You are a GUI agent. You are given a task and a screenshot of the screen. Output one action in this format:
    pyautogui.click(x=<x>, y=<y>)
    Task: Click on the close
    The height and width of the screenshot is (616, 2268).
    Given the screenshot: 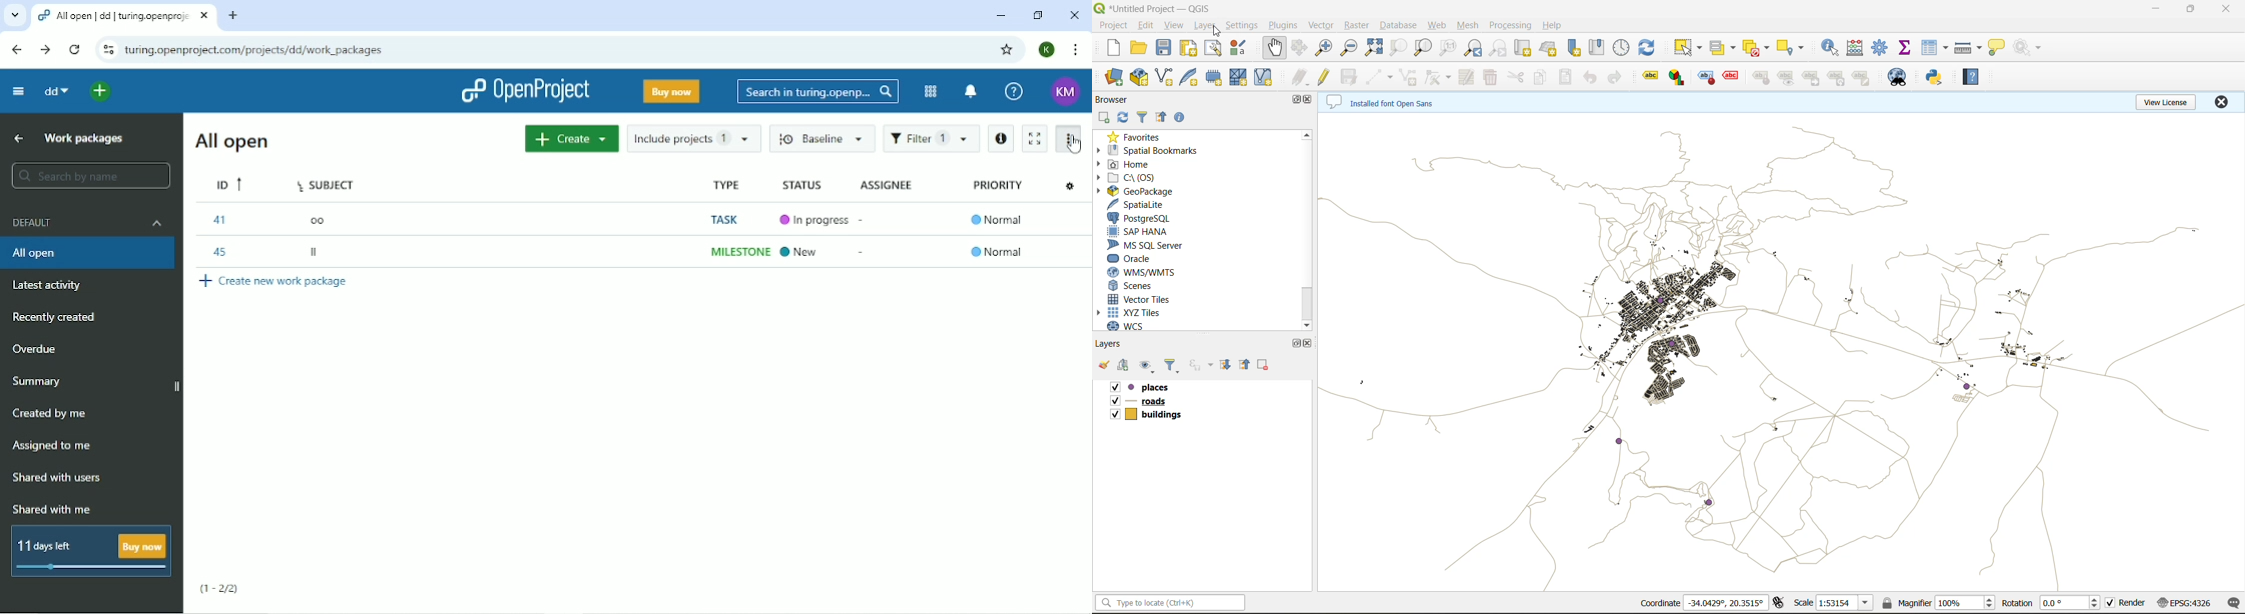 What is the action you would take?
    pyautogui.click(x=2227, y=10)
    